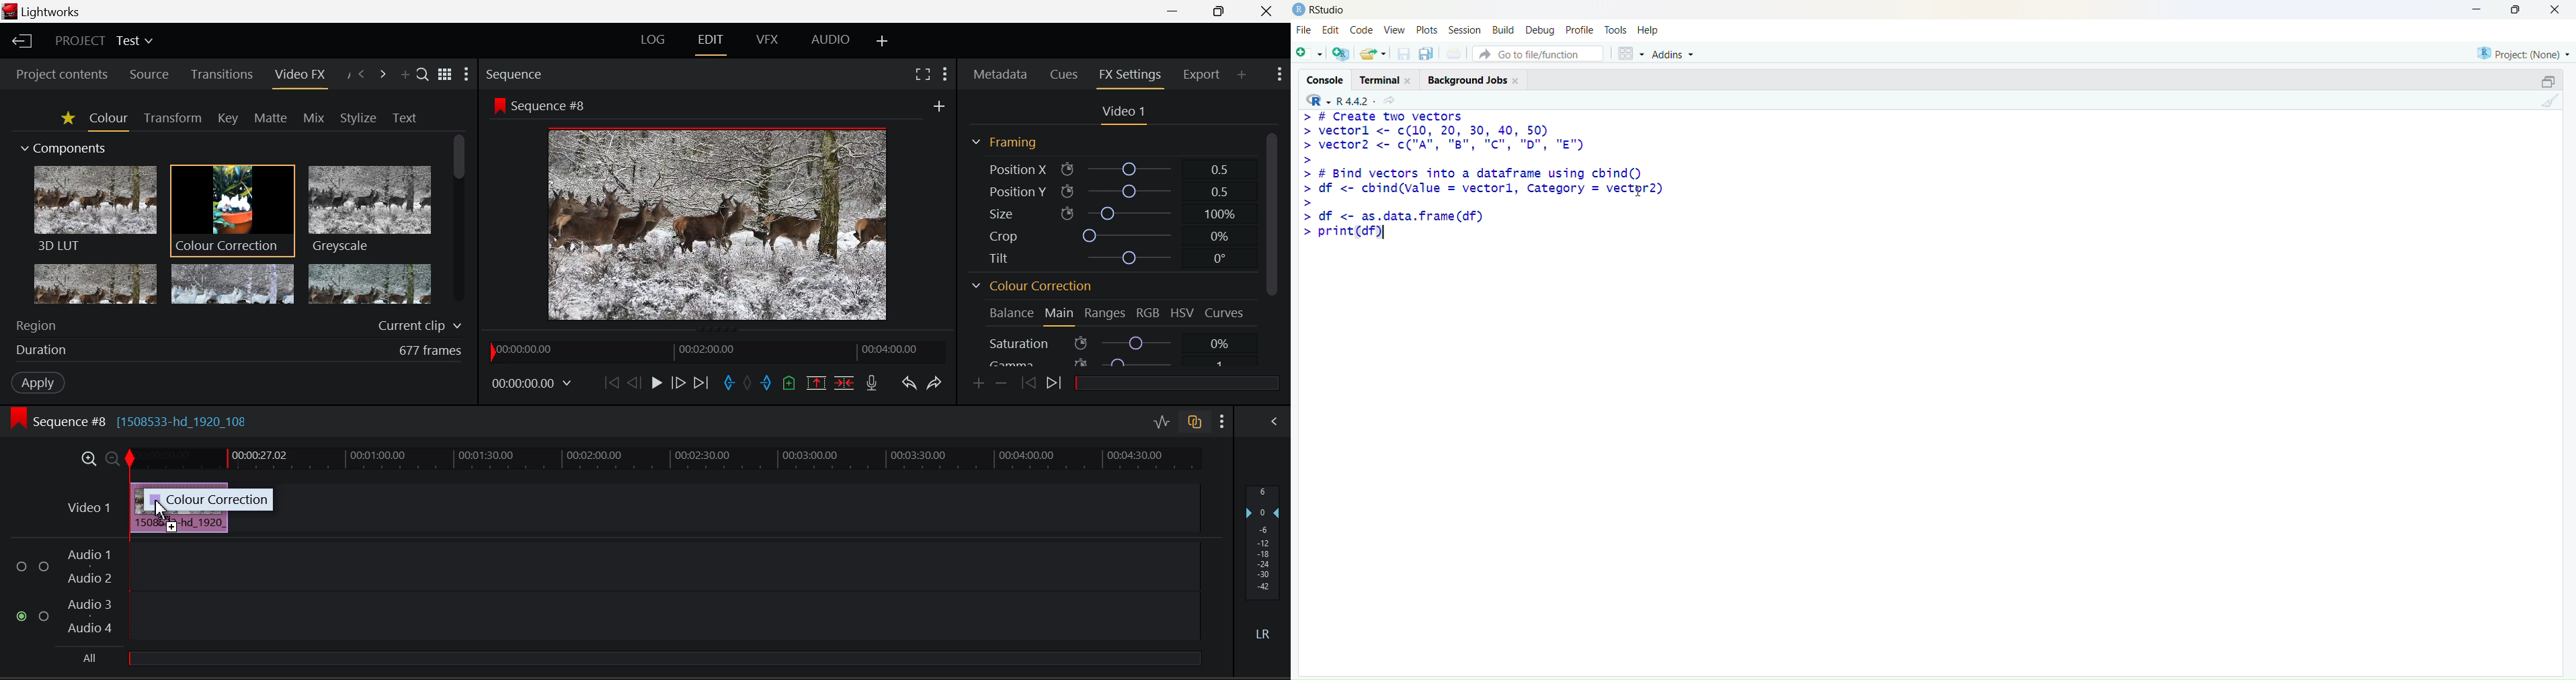  I want to click on Video FX Open, so click(301, 77).